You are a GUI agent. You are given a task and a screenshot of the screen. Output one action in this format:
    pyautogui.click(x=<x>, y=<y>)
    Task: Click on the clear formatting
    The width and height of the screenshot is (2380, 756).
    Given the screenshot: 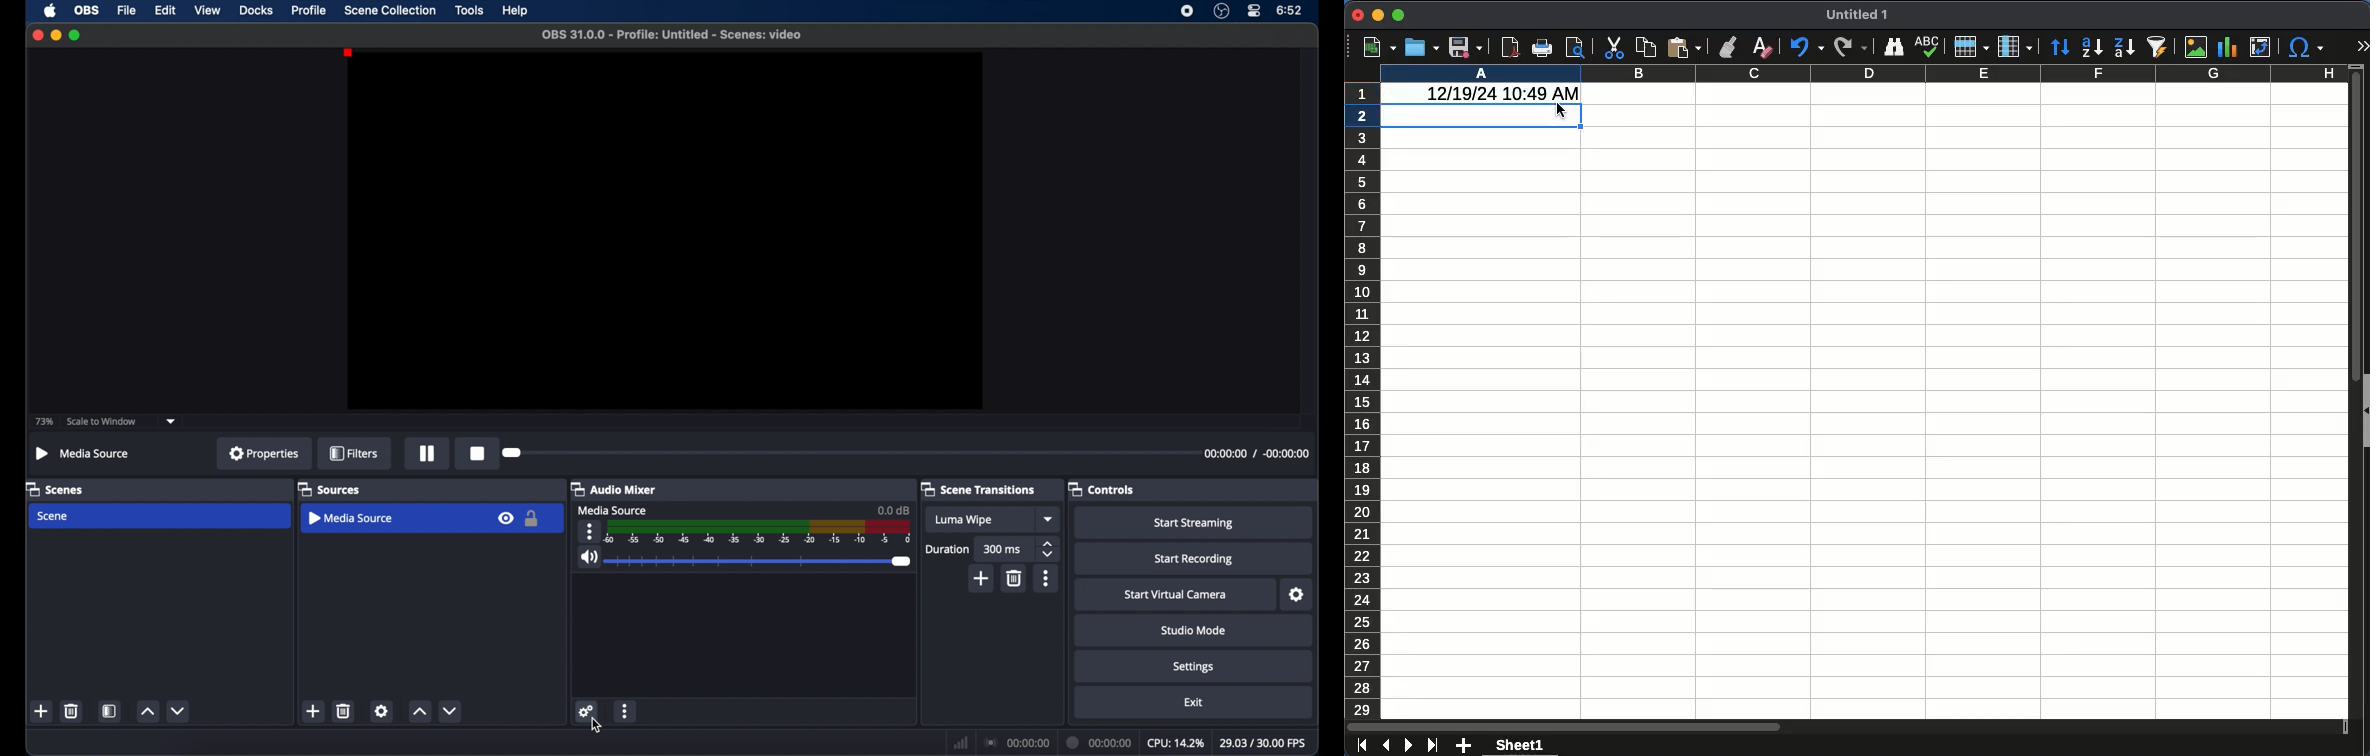 What is the action you would take?
    pyautogui.click(x=1761, y=45)
    